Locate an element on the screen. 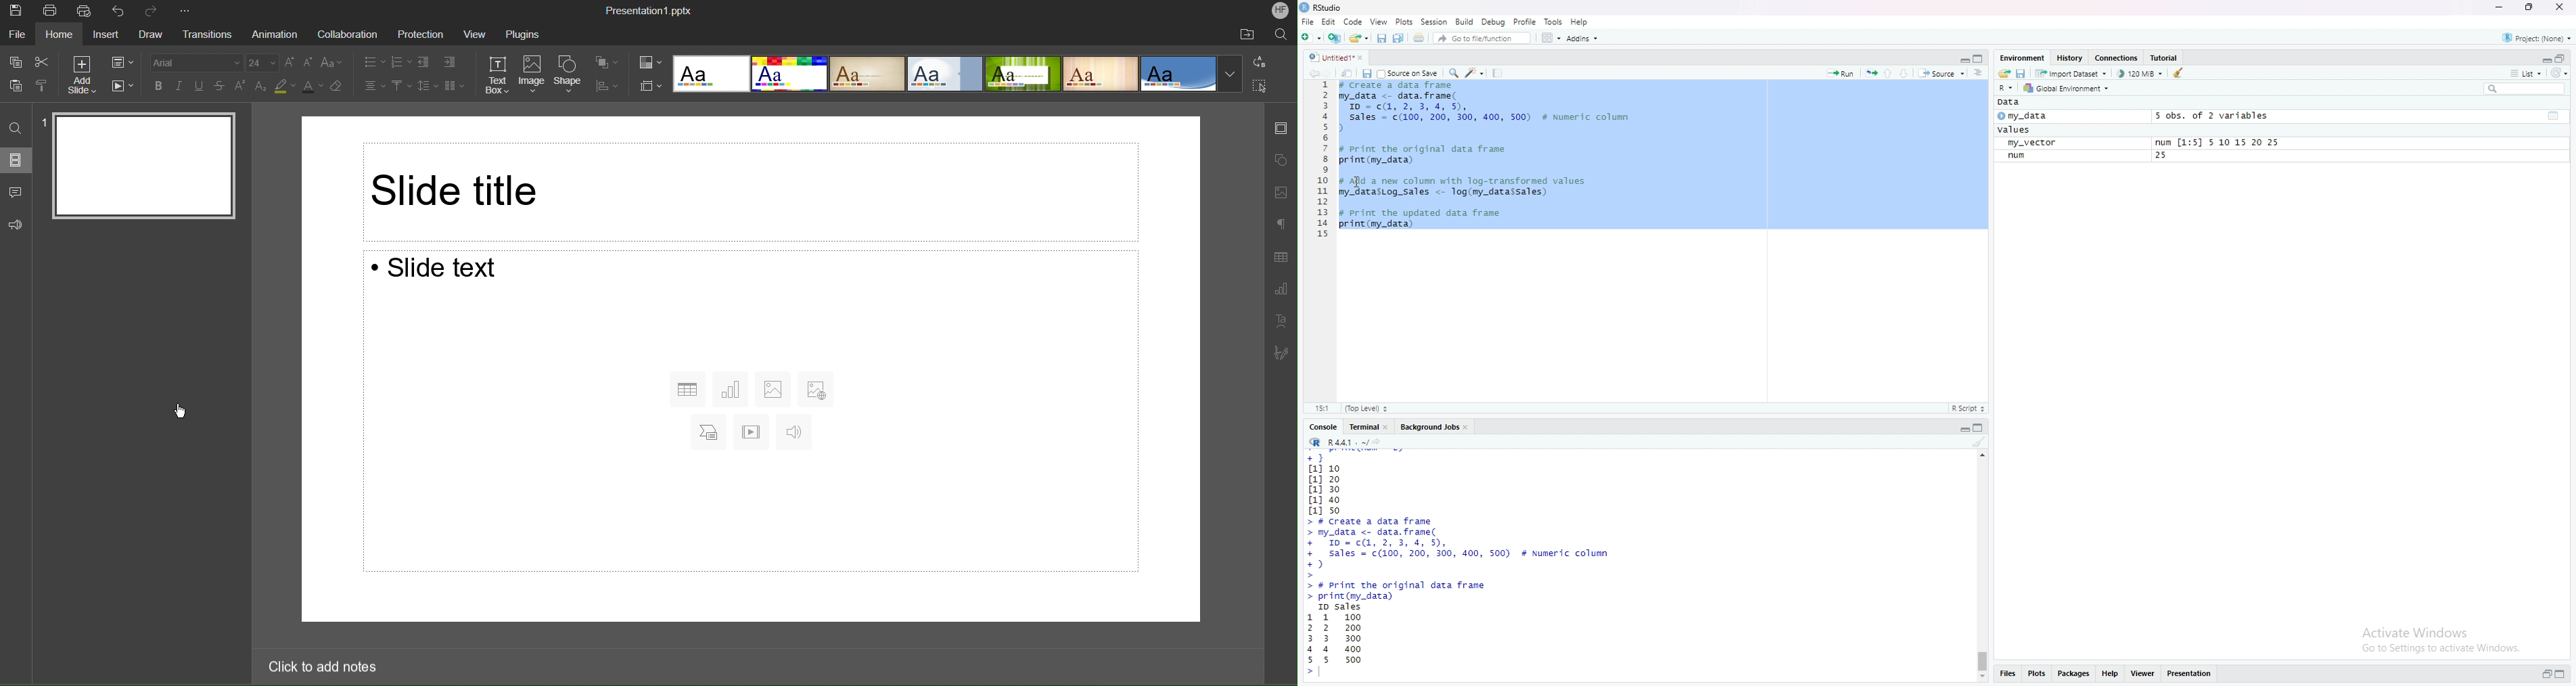  terminal is located at coordinates (1361, 428).